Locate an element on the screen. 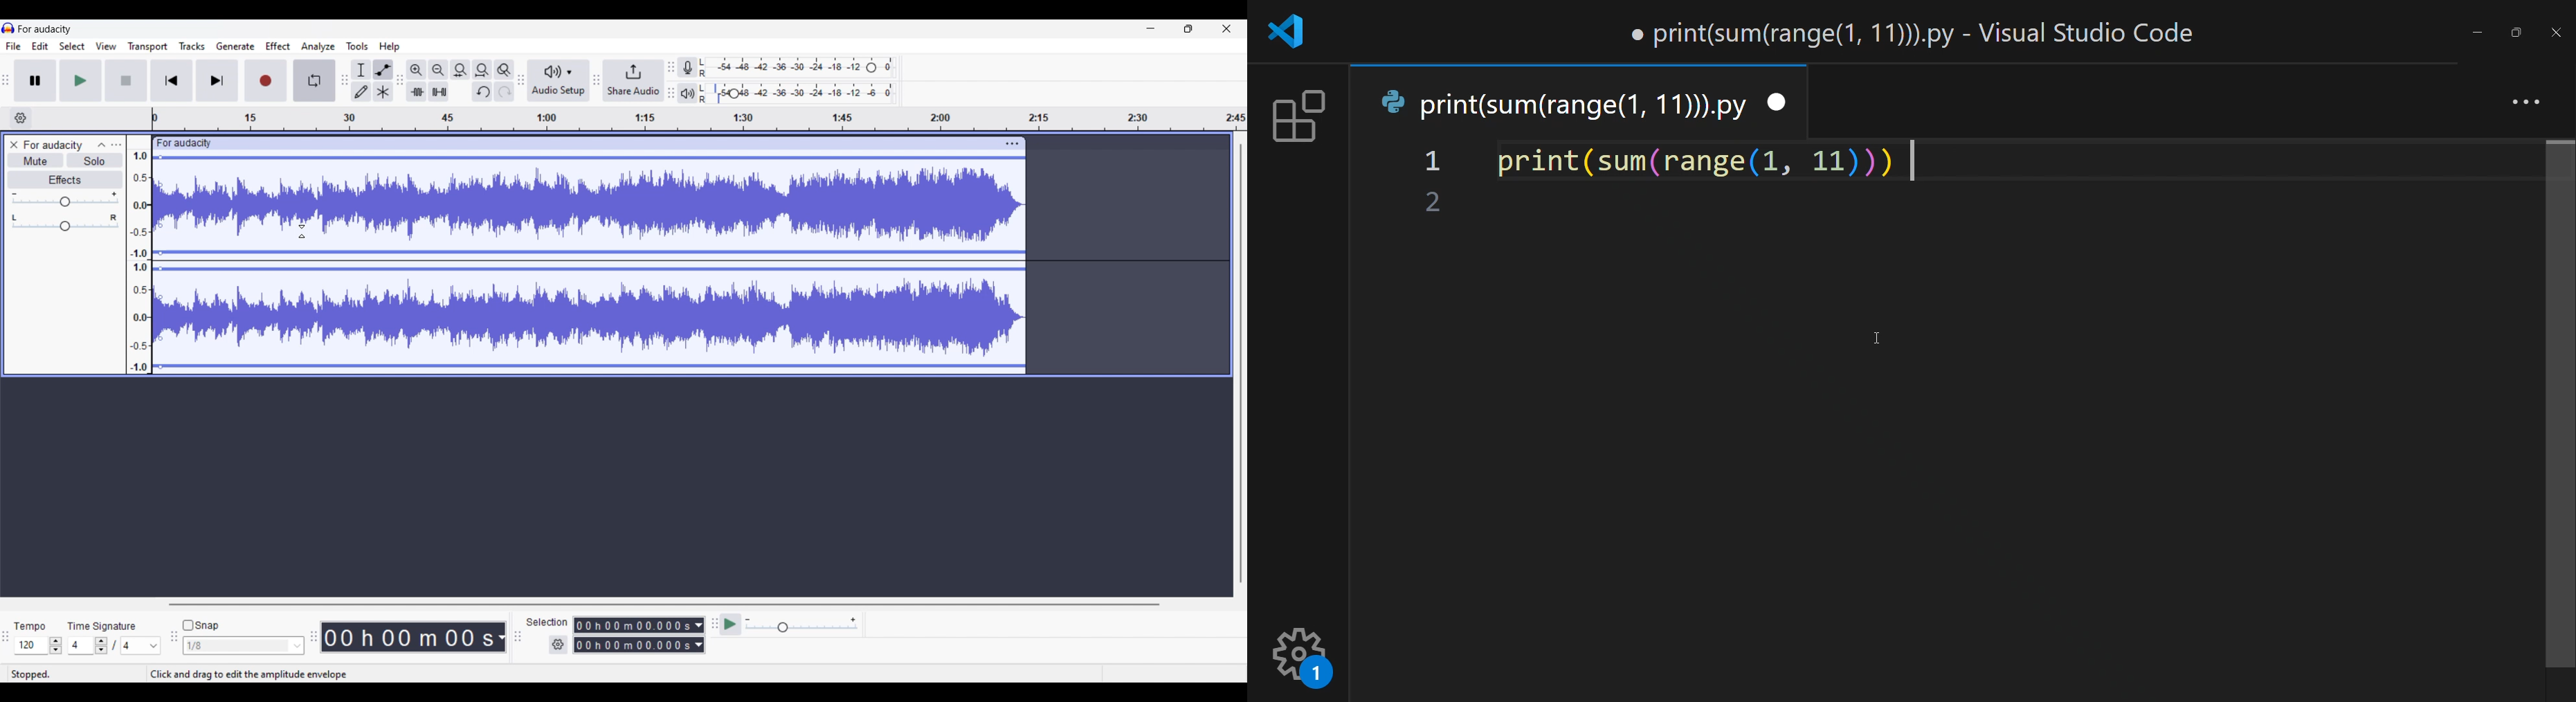 The width and height of the screenshot is (2576, 728). Transport is located at coordinates (148, 47).